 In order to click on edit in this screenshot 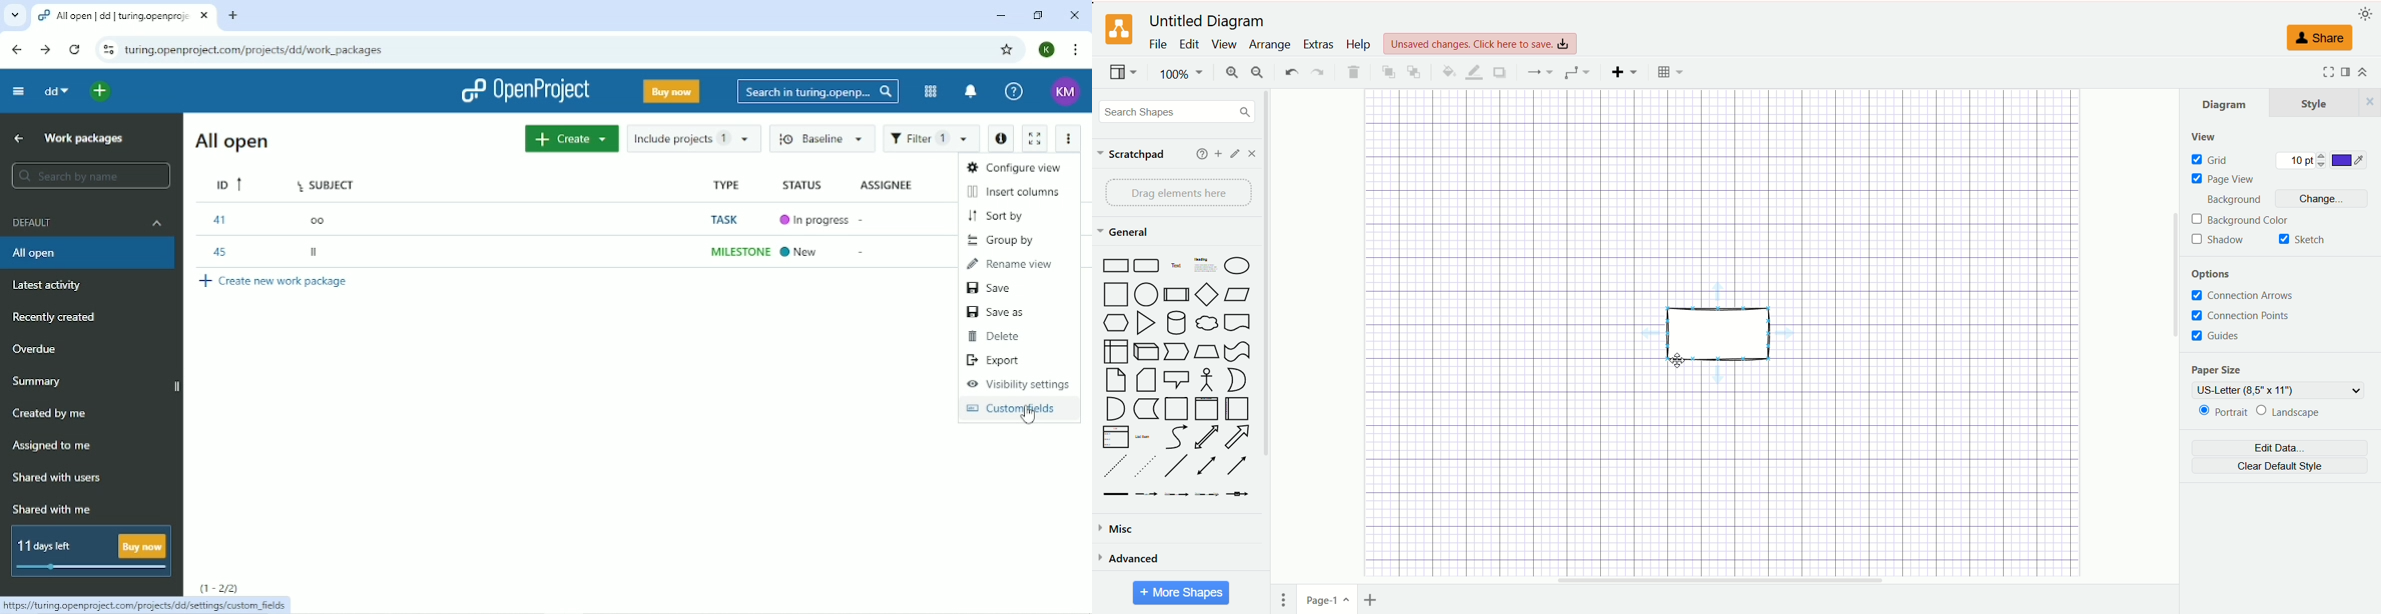, I will do `click(1233, 153)`.